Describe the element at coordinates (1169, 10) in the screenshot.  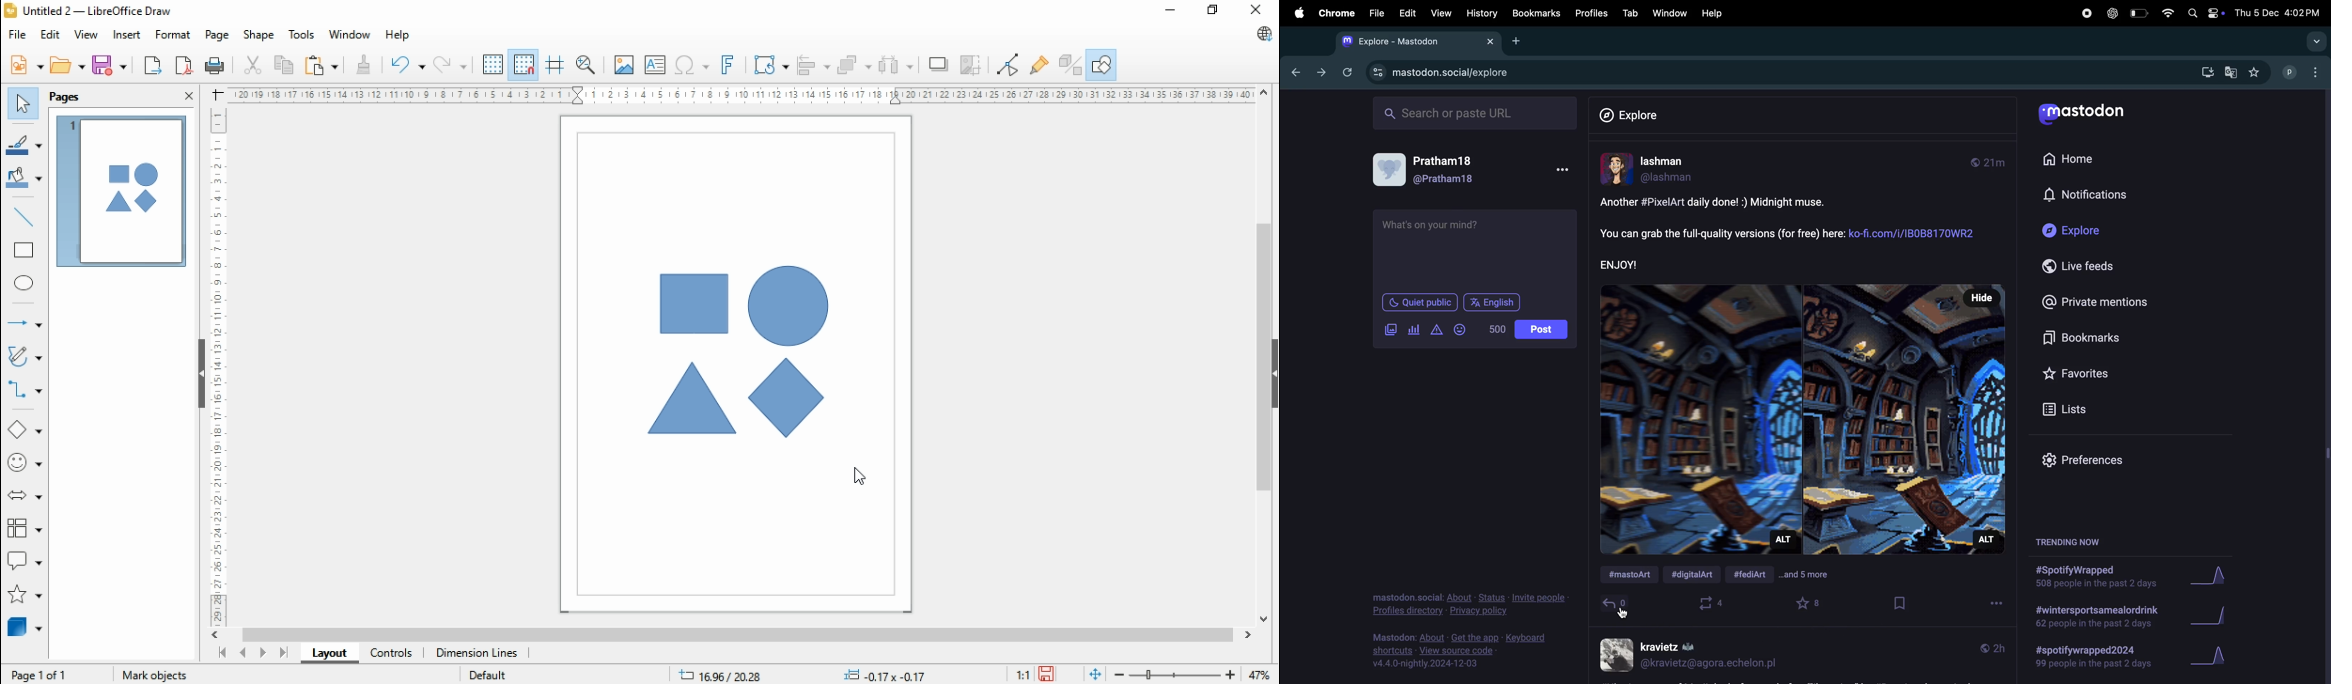
I see `minimize` at that location.